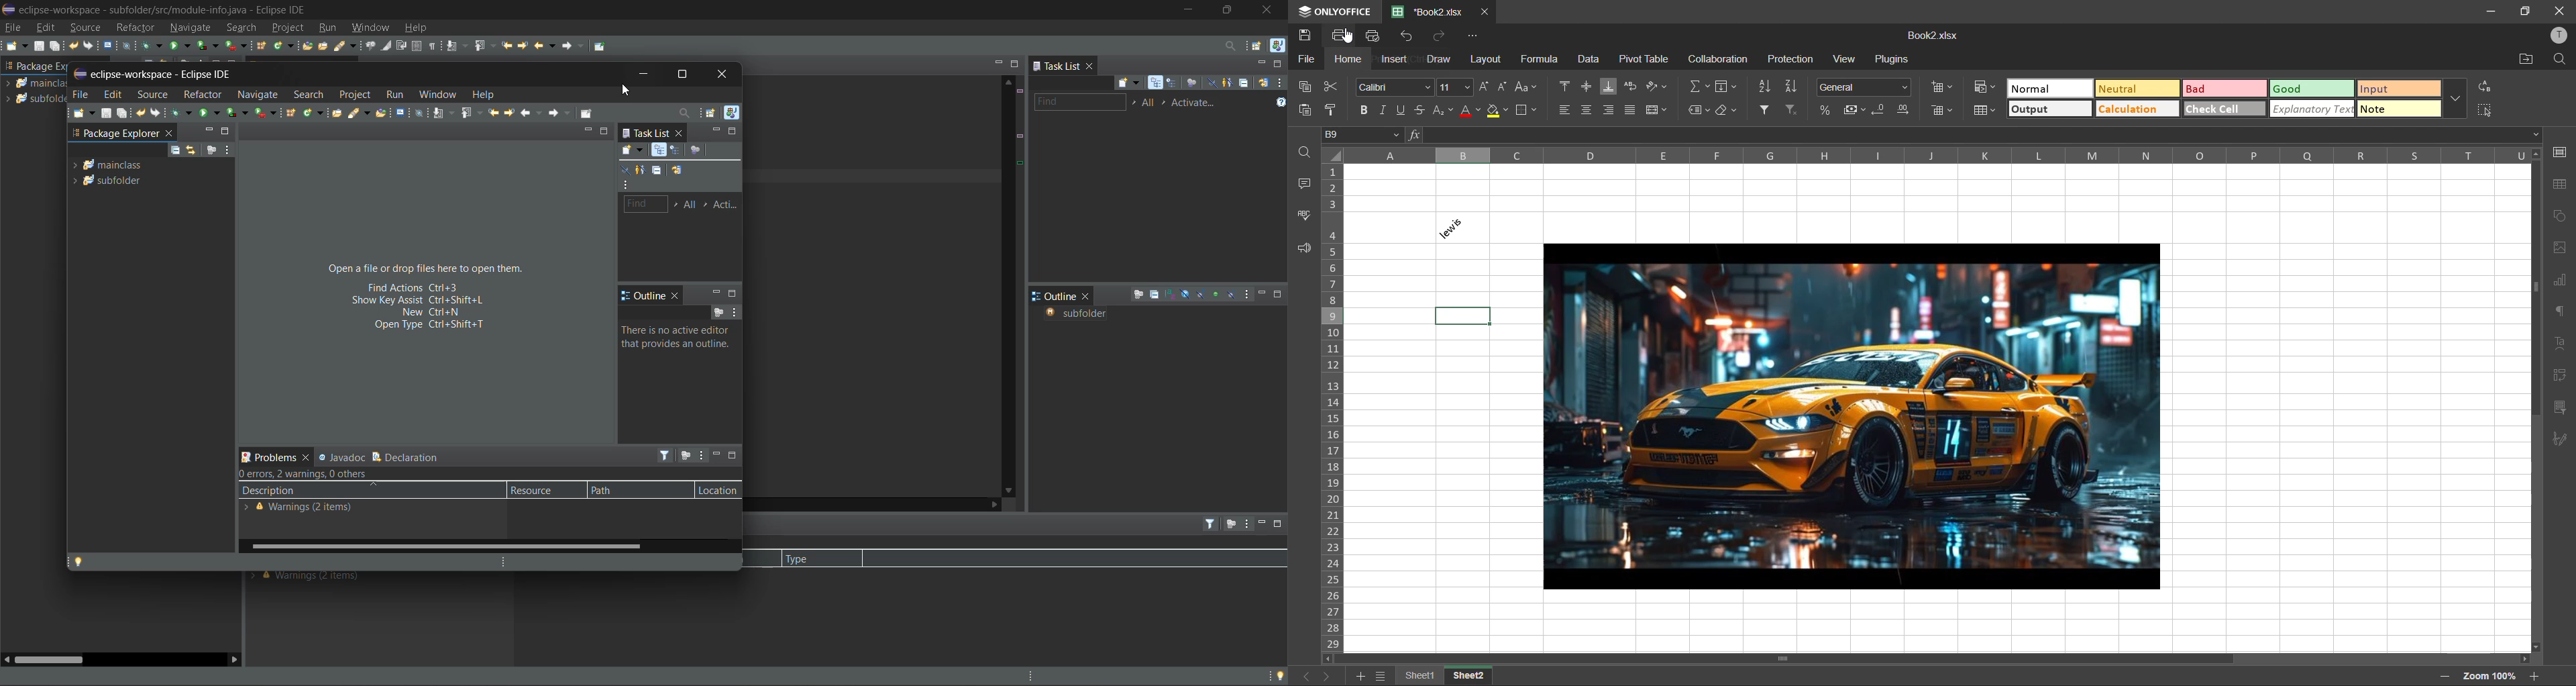  Describe the element at coordinates (1305, 60) in the screenshot. I see `file` at that location.